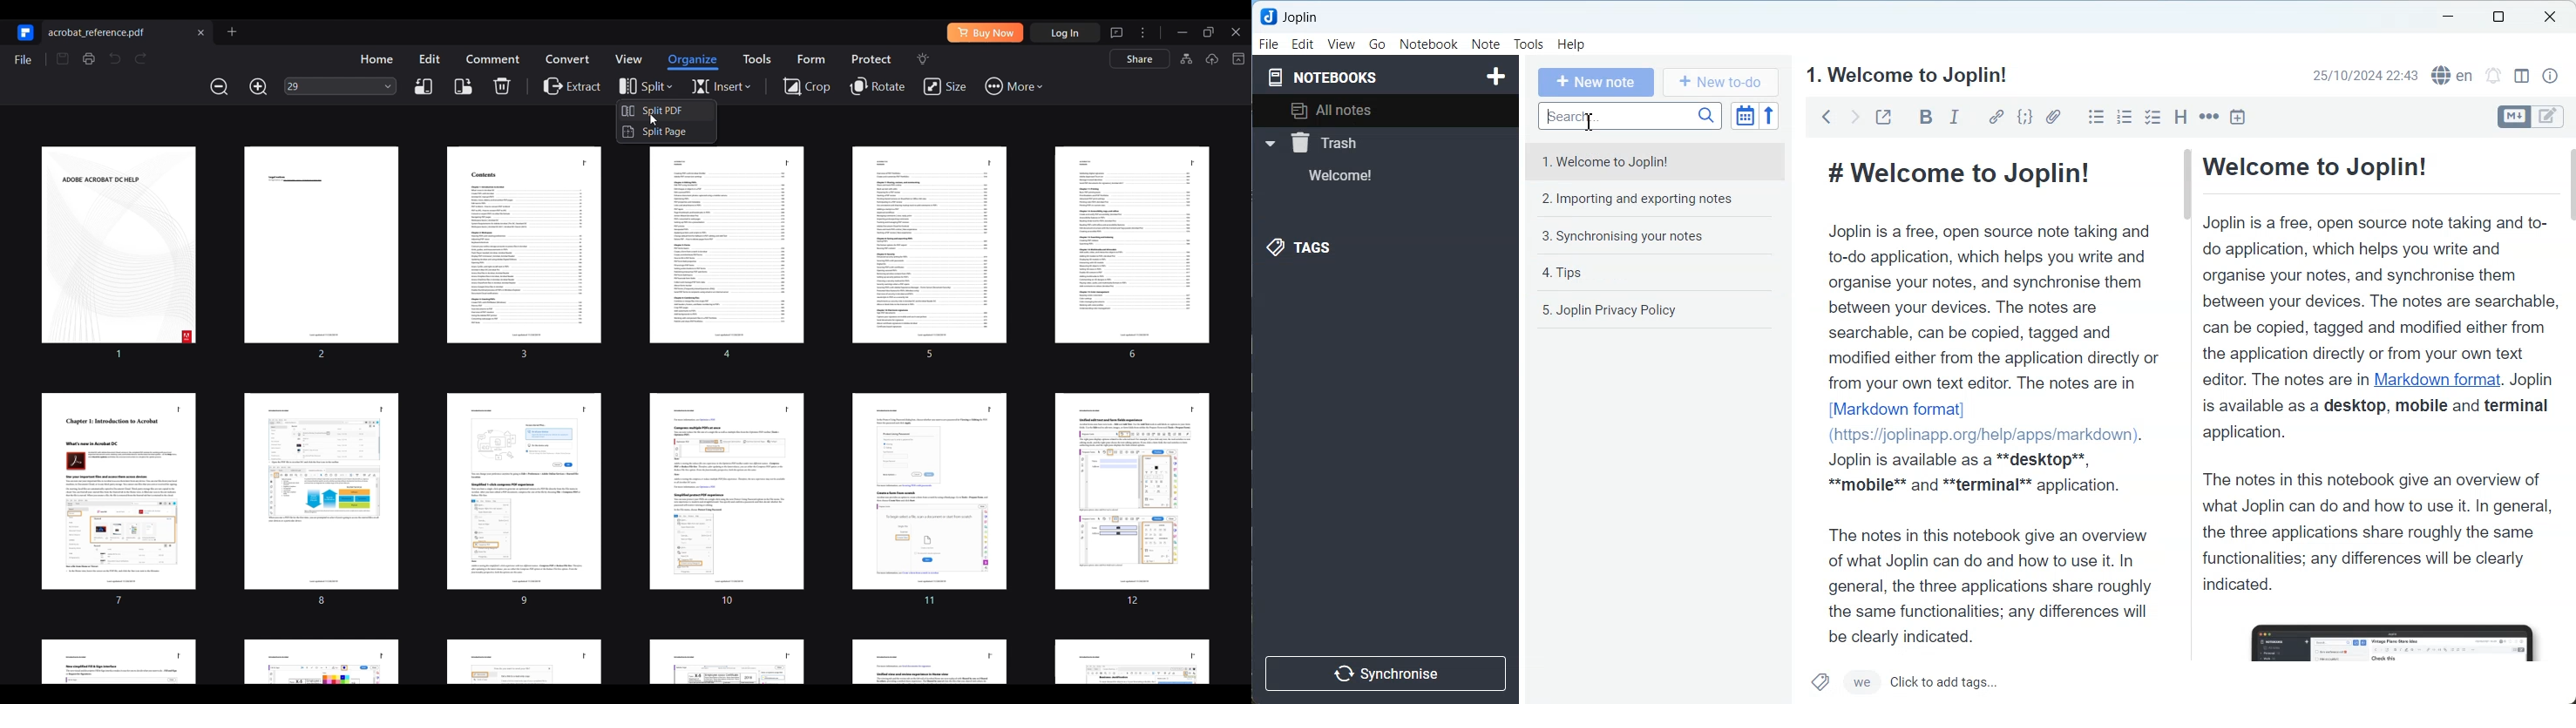 The height and width of the screenshot is (728, 2576). What do you see at coordinates (2521, 76) in the screenshot?
I see `Toggle editor layout` at bounding box center [2521, 76].